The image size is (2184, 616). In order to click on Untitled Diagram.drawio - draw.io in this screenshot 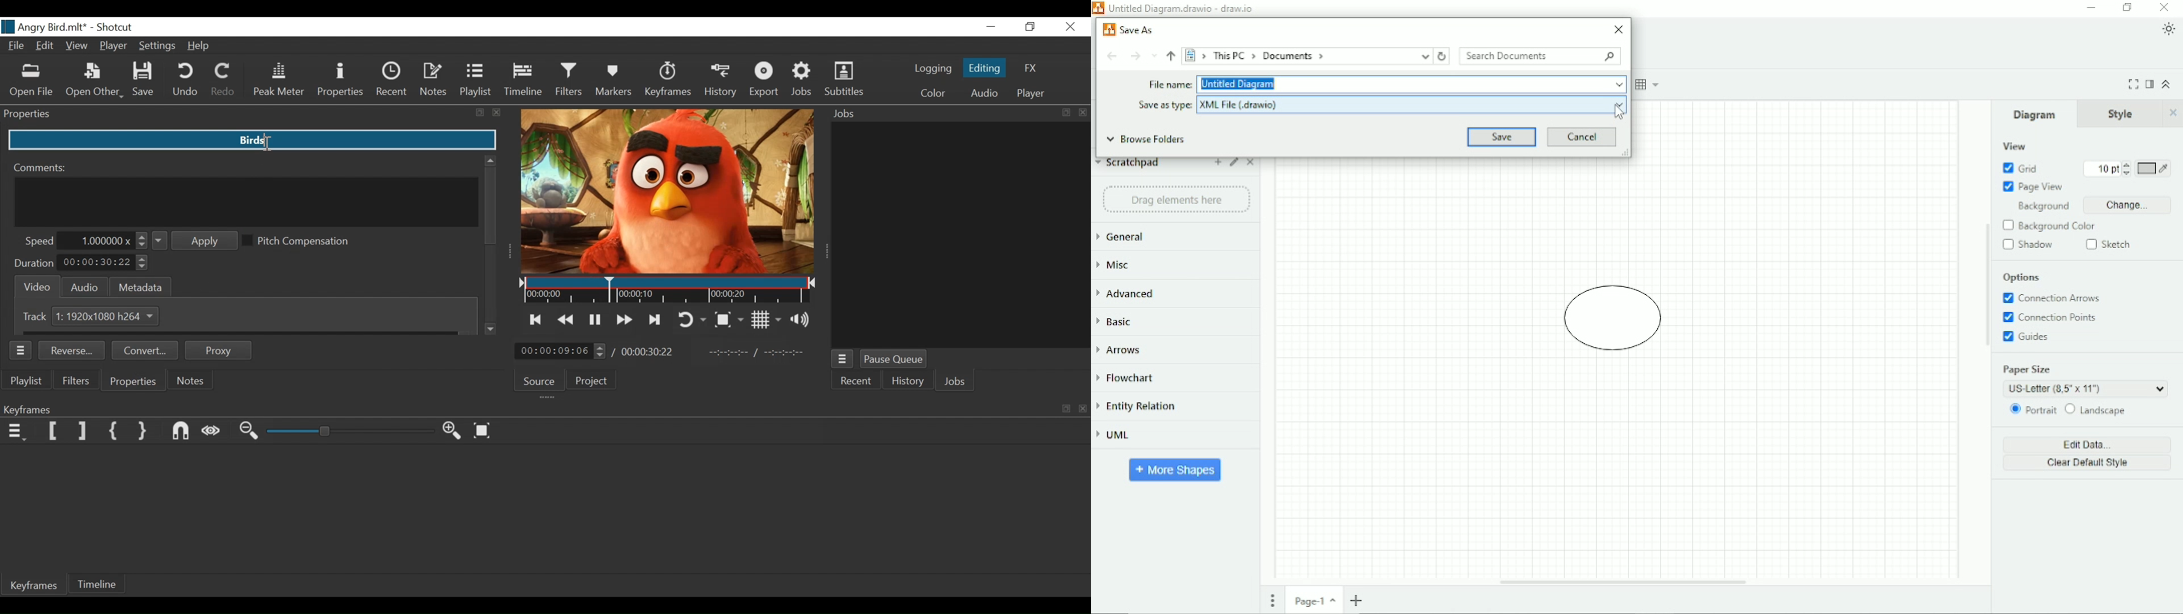, I will do `click(1184, 9)`.